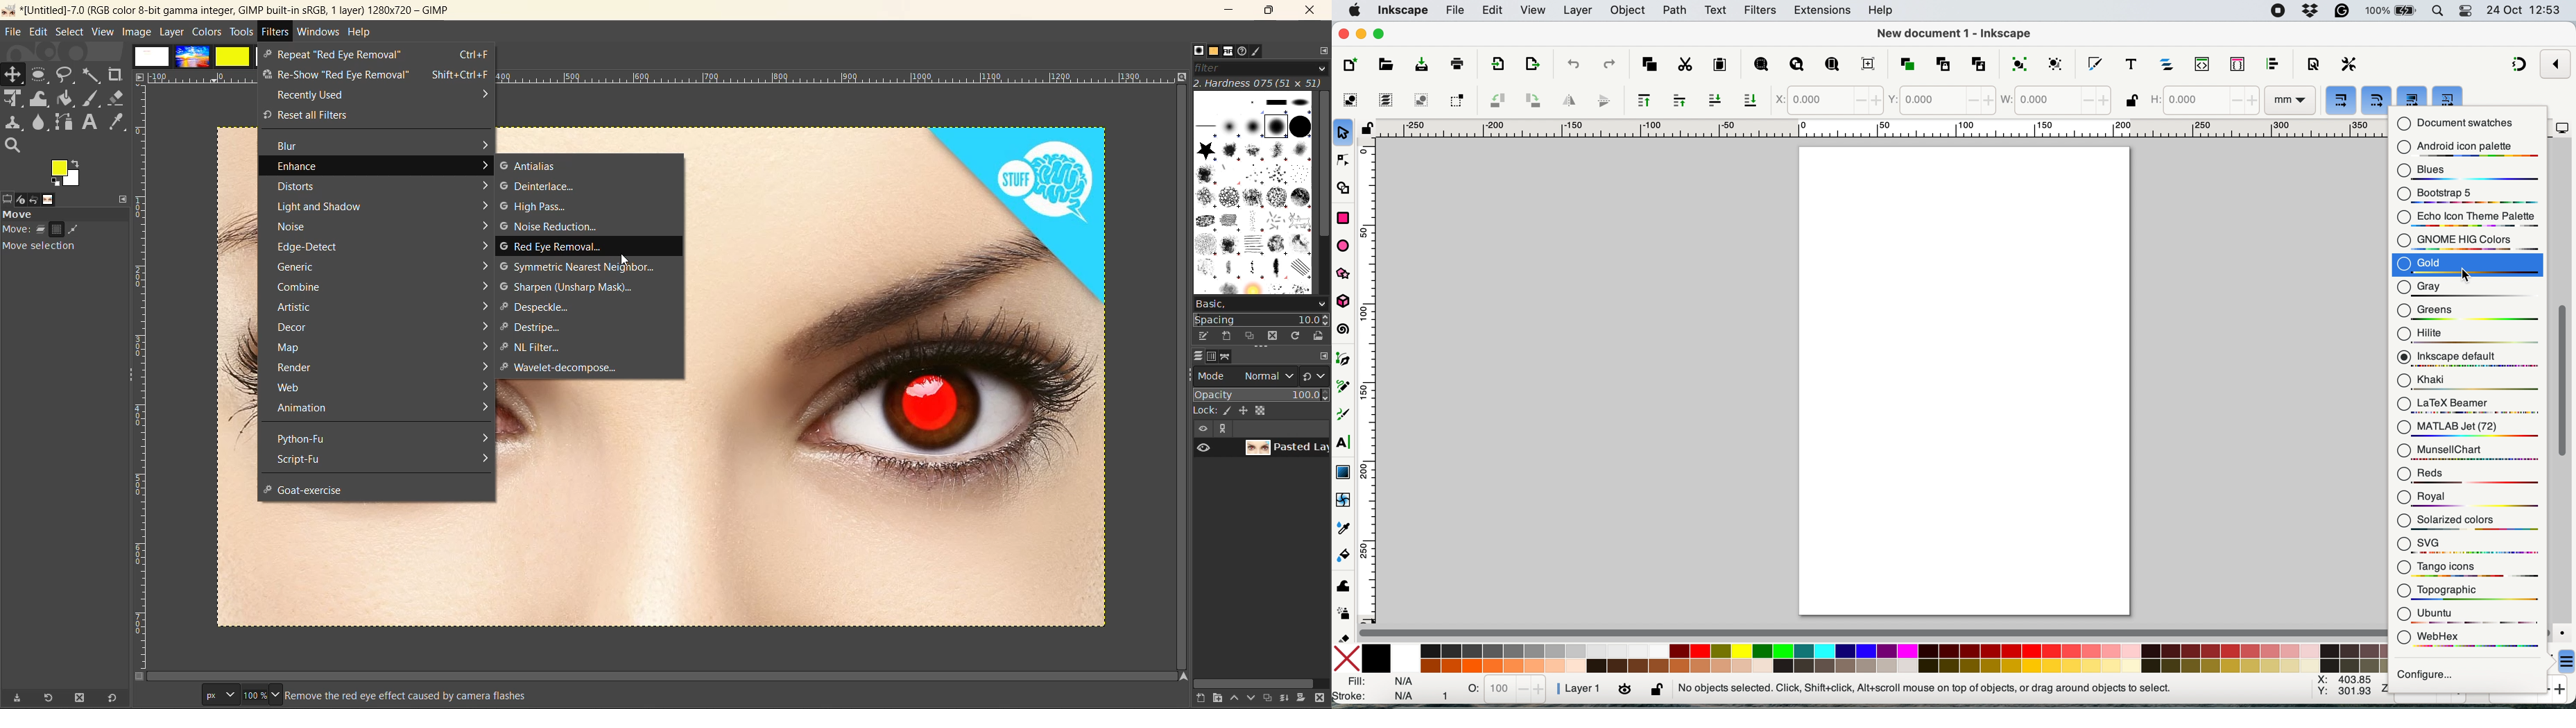  What do you see at coordinates (1344, 132) in the screenshot?
I see `selection tool` at bounding box center [1344, 132].